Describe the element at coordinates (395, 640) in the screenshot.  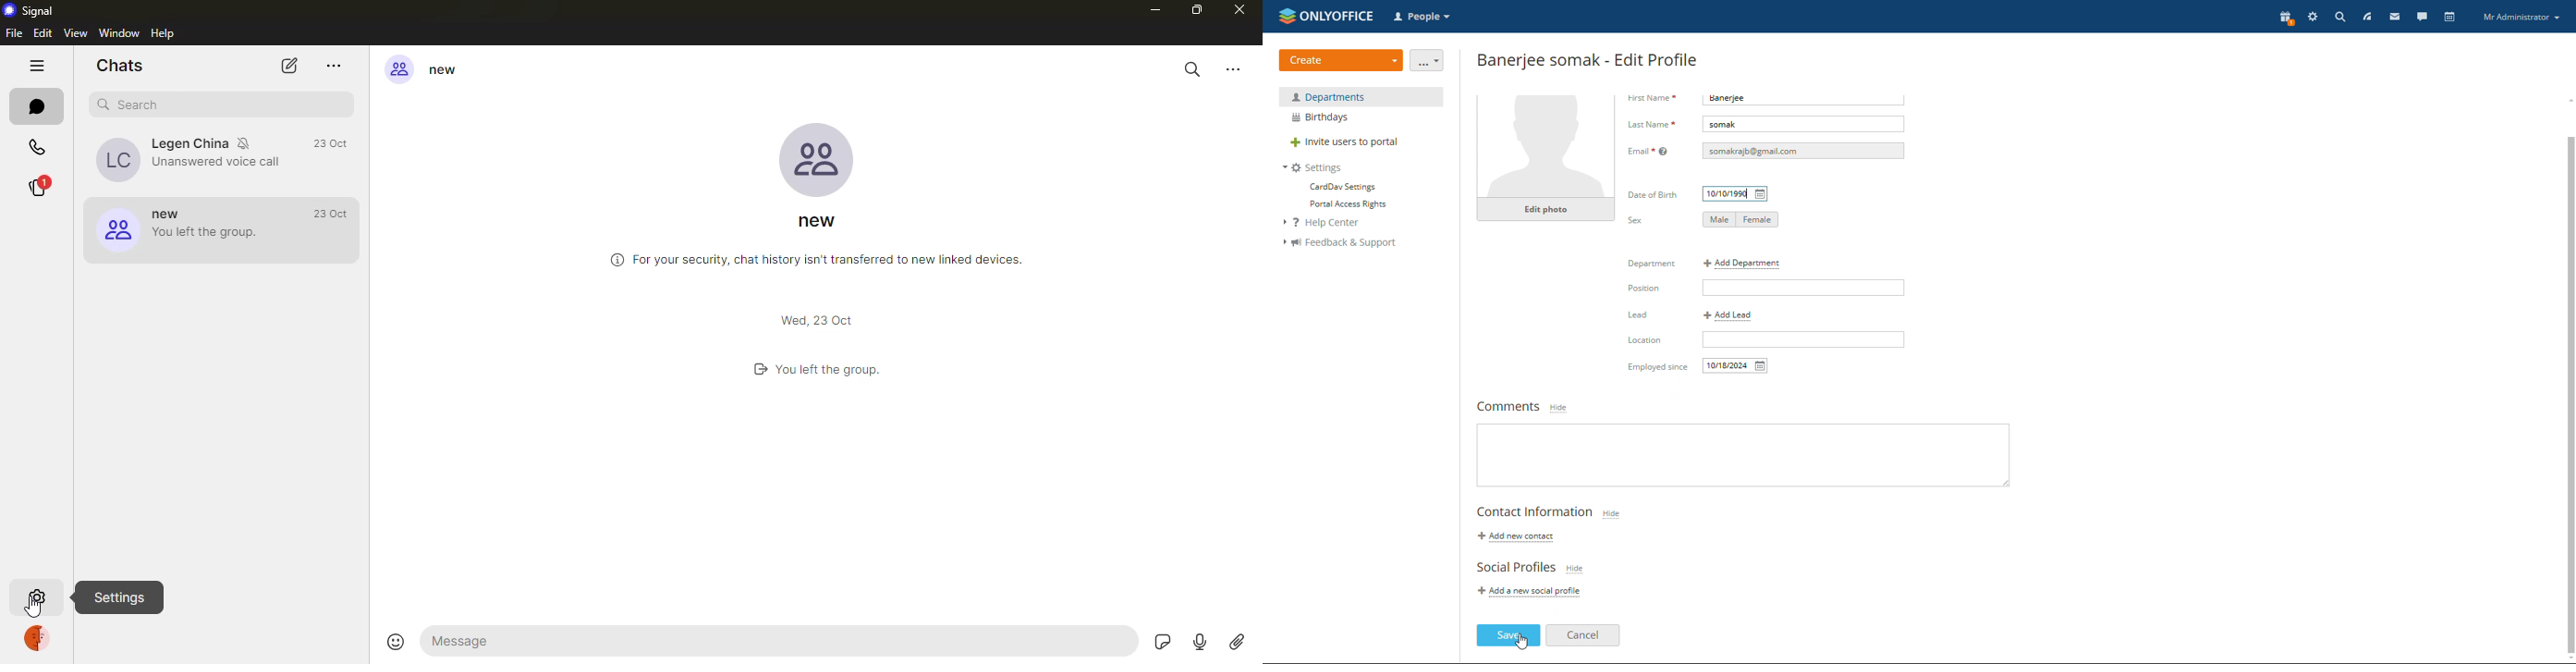
I see `emoji` at that location.